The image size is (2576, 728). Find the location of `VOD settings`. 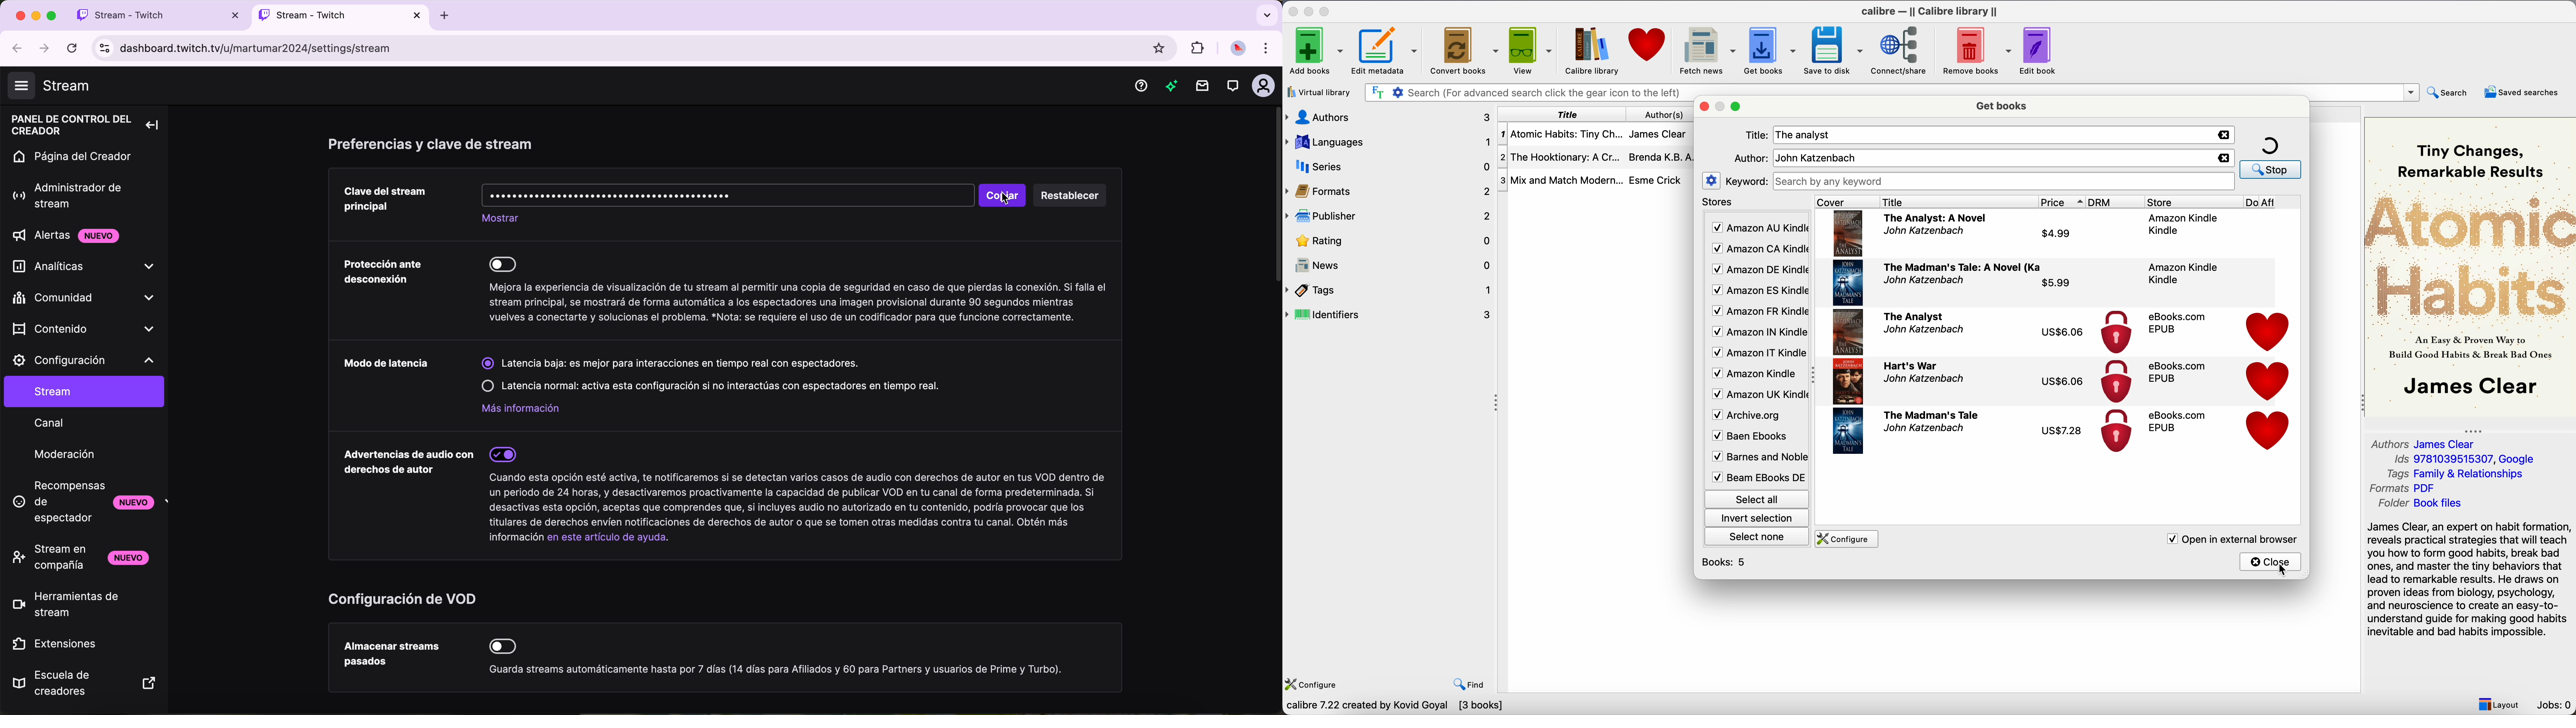

VOD settings is located at coordinates (403, 599).